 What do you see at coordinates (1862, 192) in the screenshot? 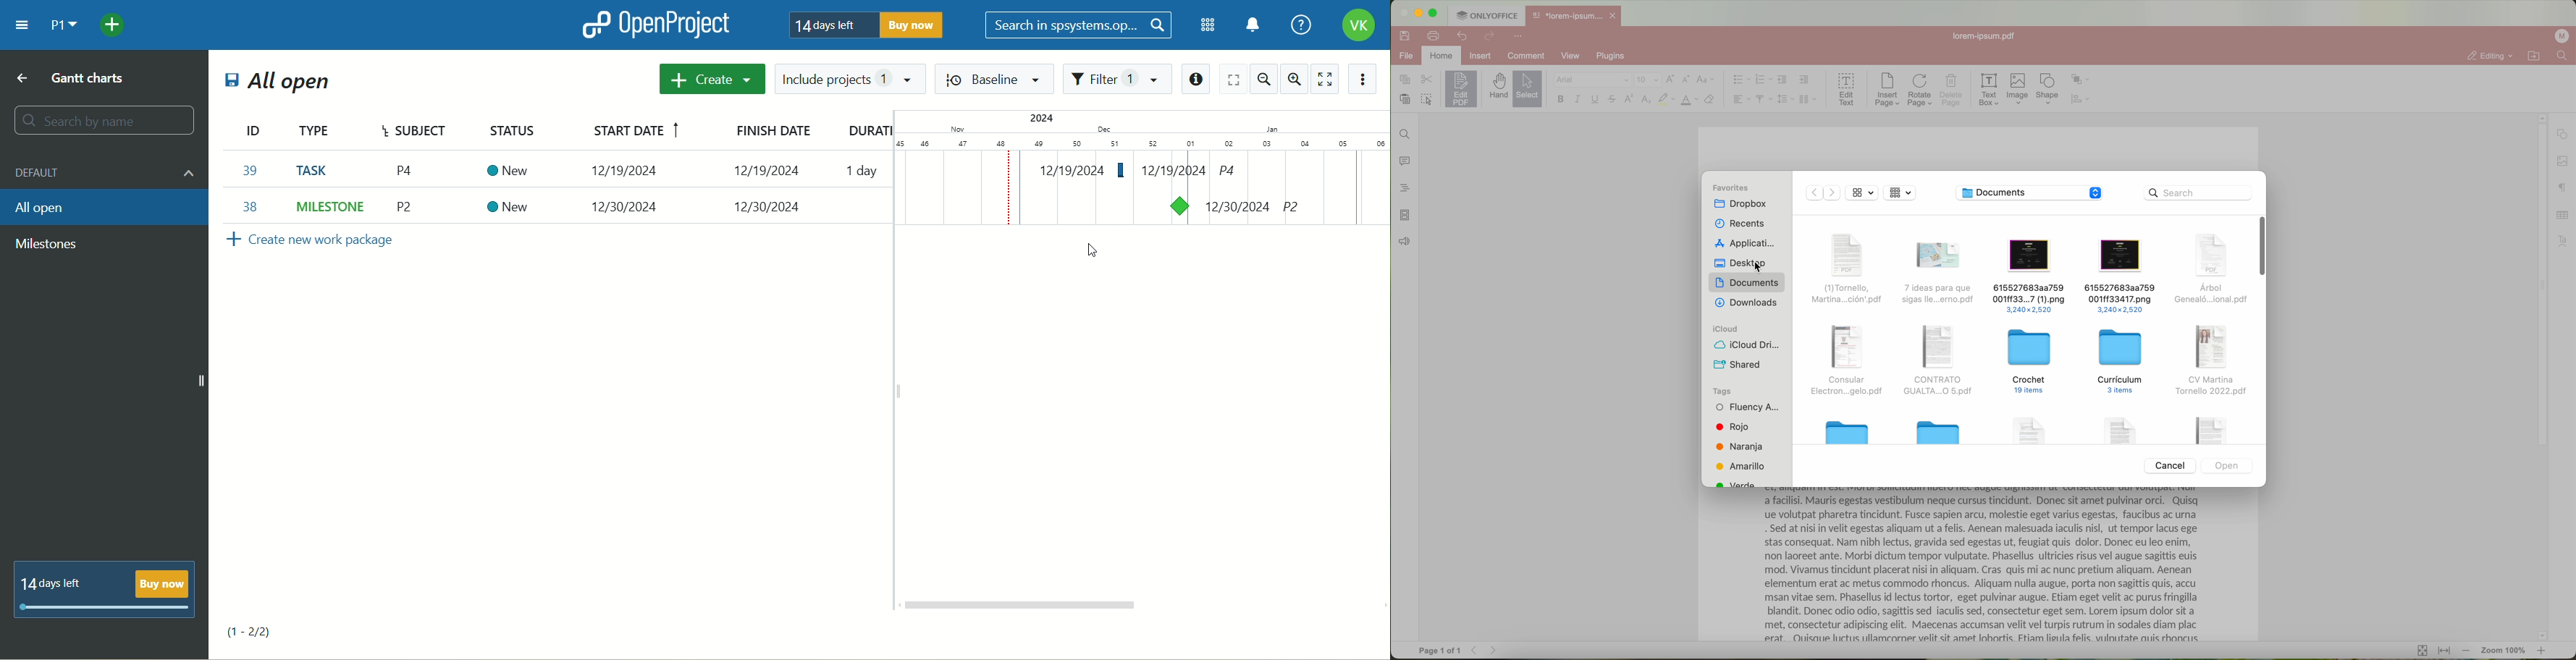
I see `view` at bounding box center [1862, 192].